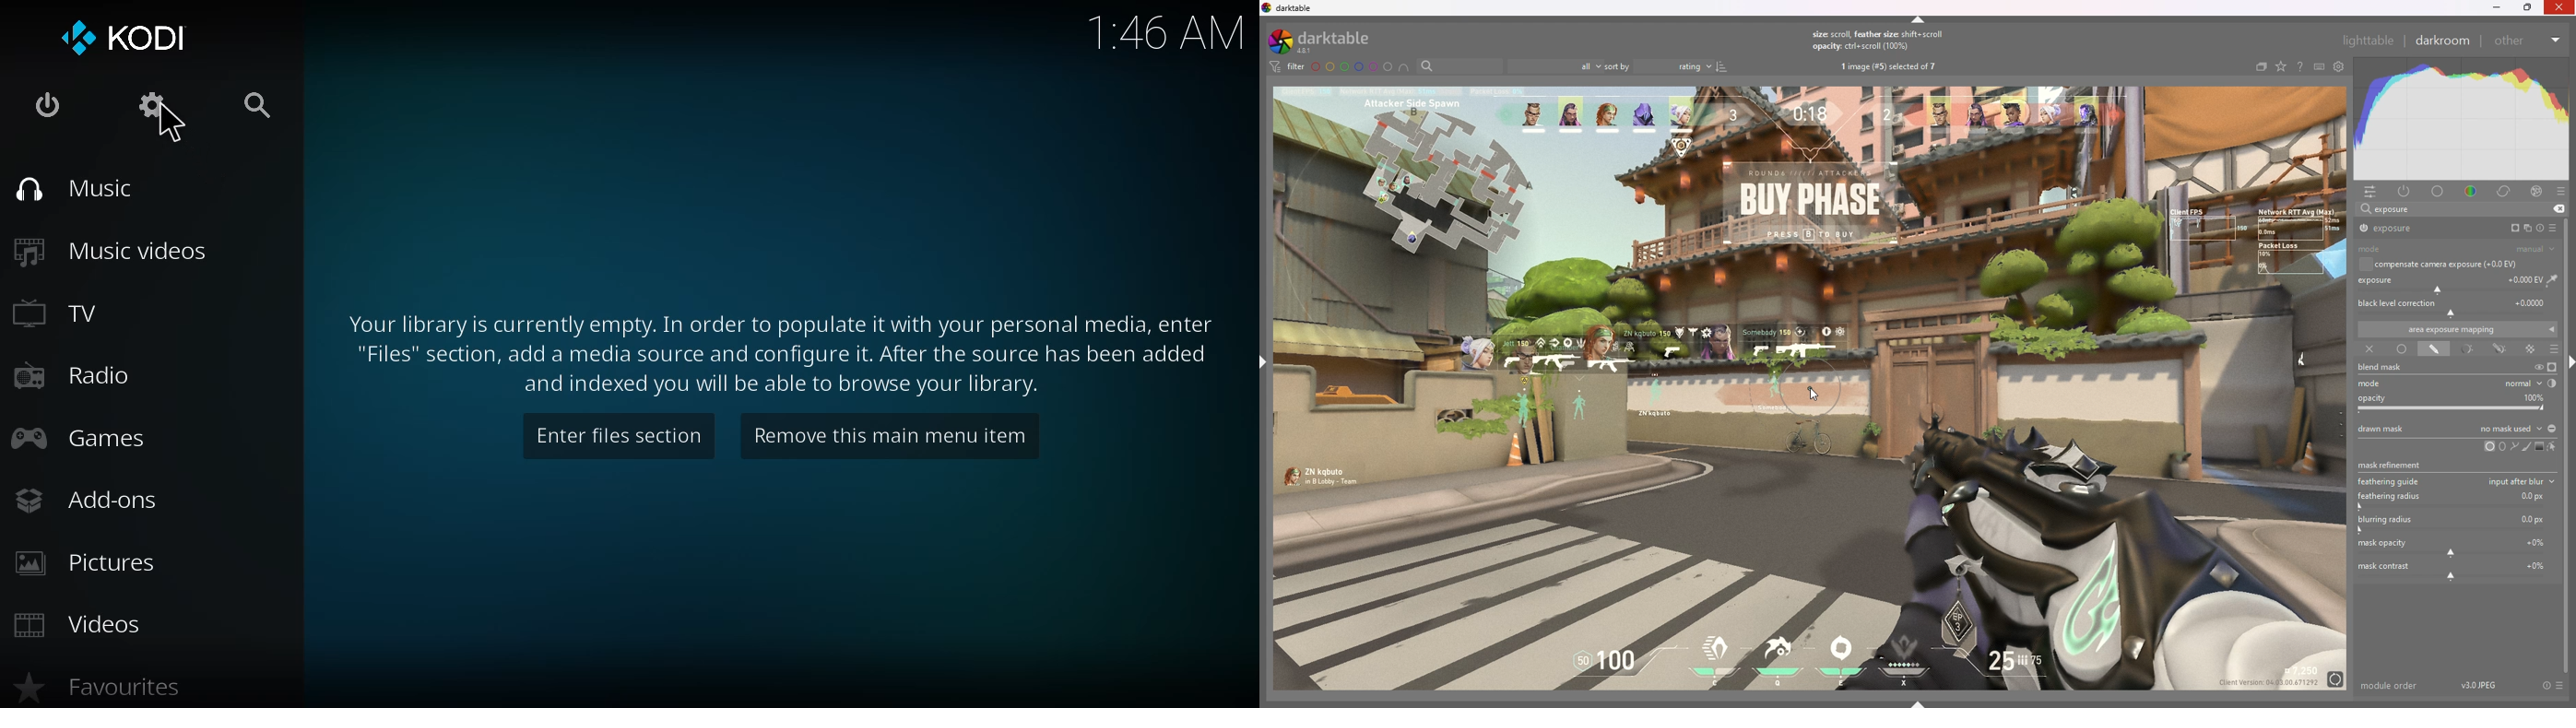 The height and width of the screenshot is (728, 2576). I want to click on feathuring, so click(2455, 499).